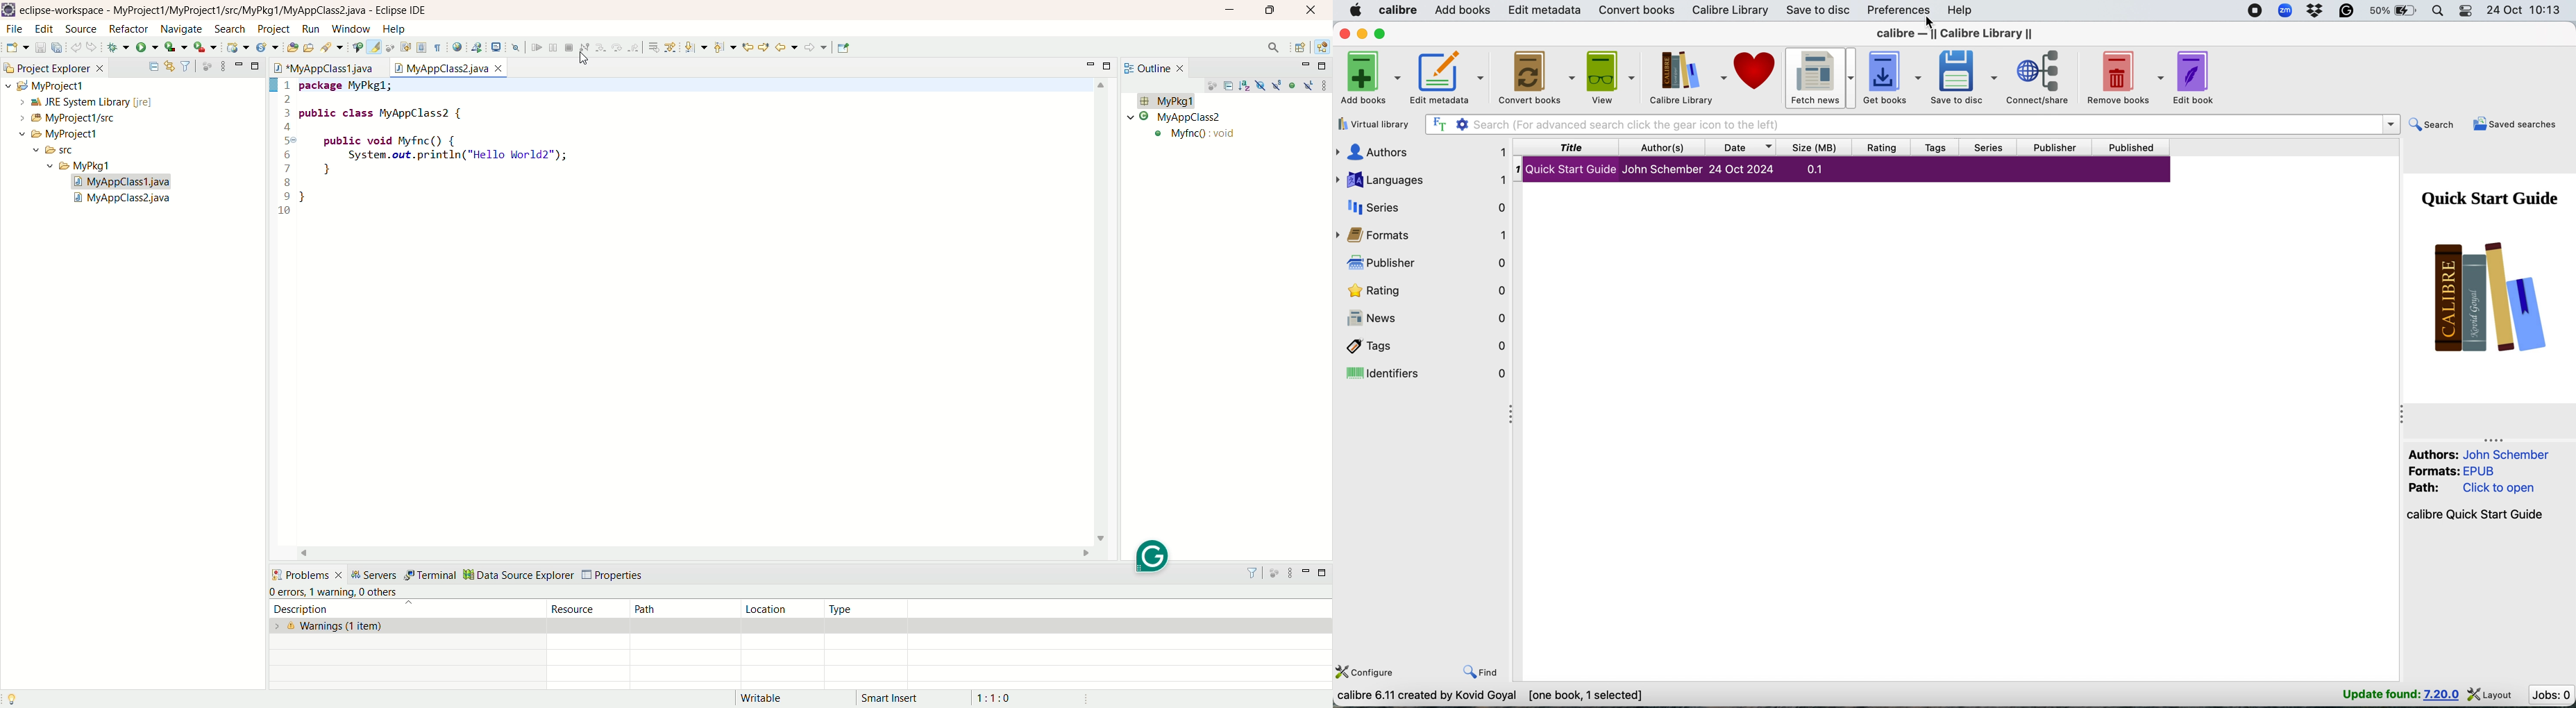  What do you see at coordinates (1423, 180) in the screenshot?
I see `languages` at bounding box center [1423, 180].